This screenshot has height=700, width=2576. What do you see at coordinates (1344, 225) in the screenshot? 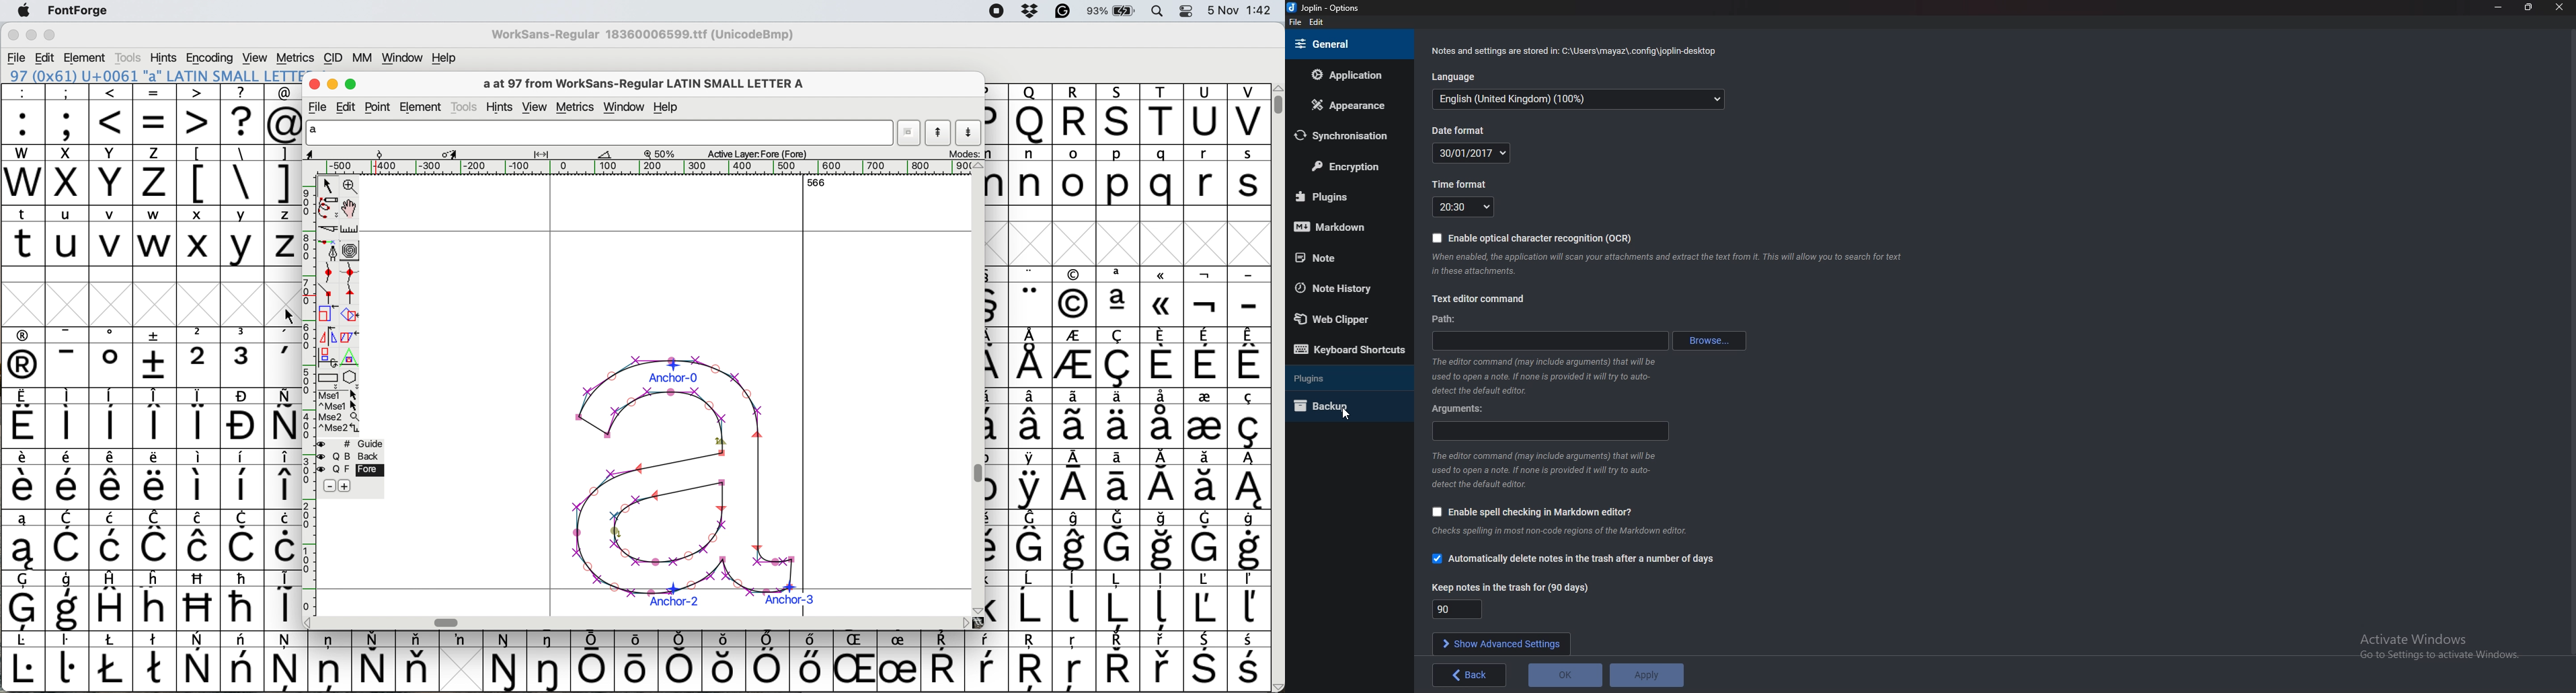
I see `markdown` at bounding box center [1344, 225].